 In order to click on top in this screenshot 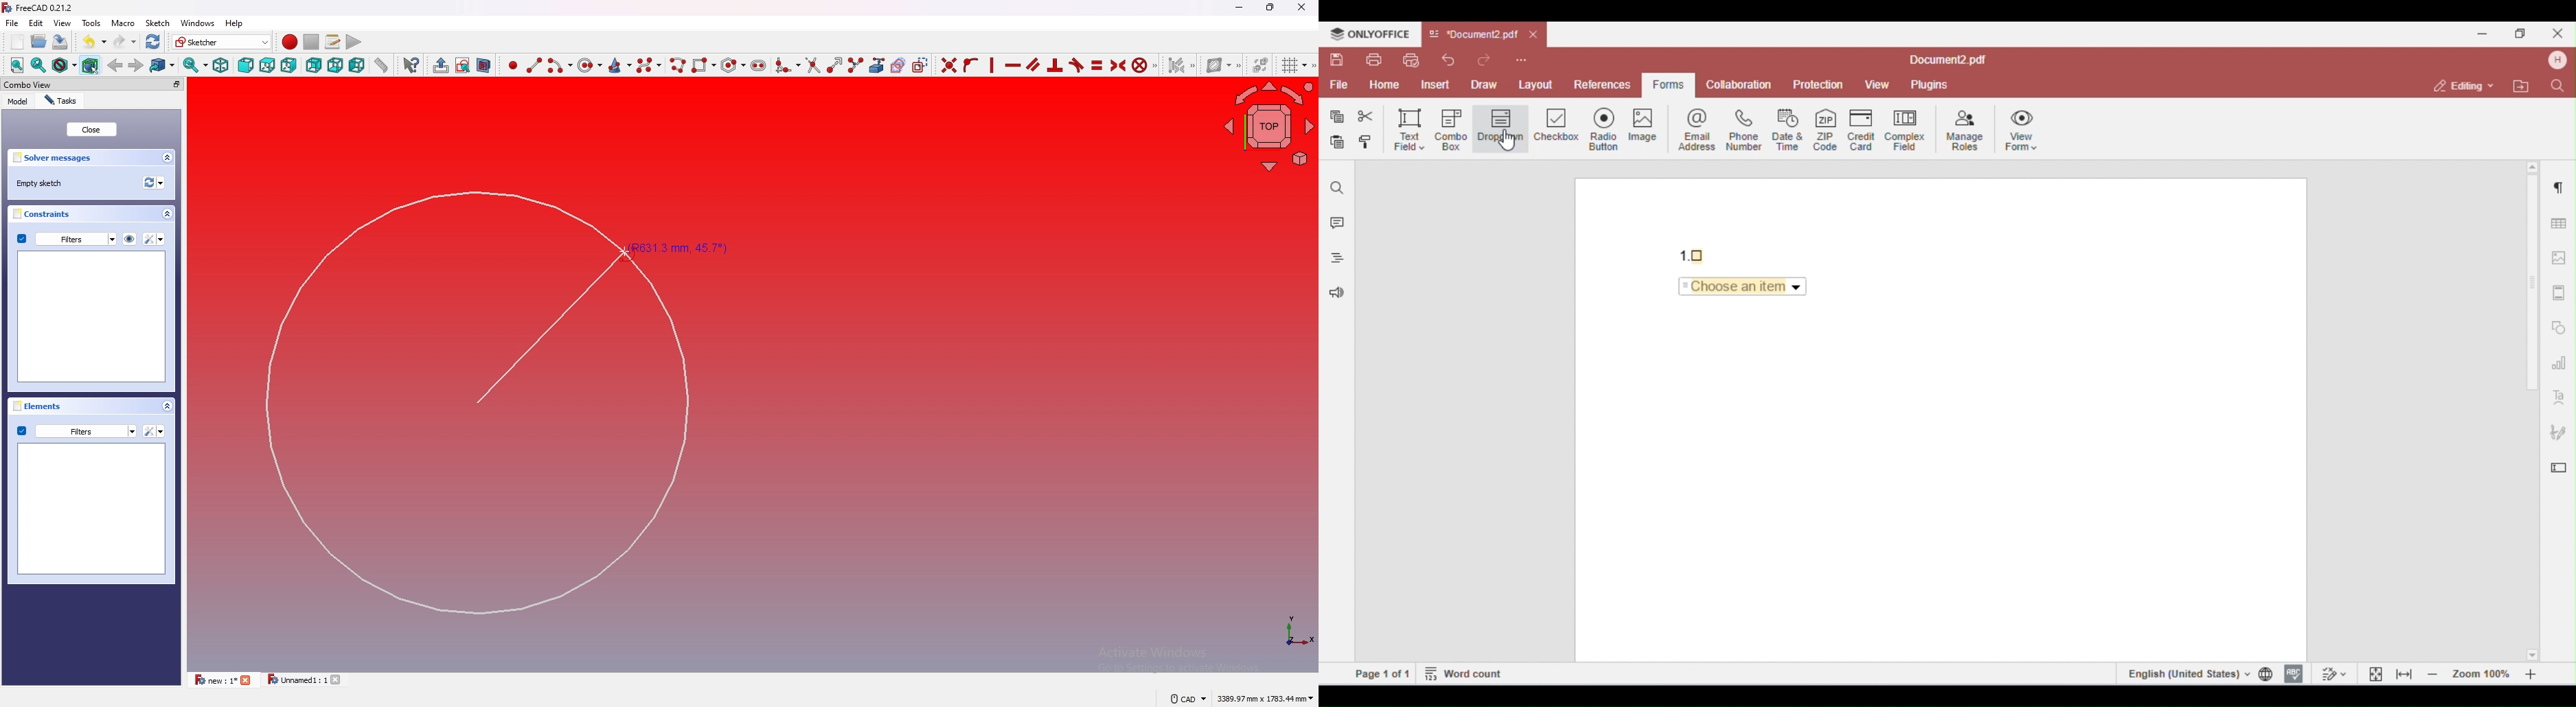, I will do `click(268, 65)`.